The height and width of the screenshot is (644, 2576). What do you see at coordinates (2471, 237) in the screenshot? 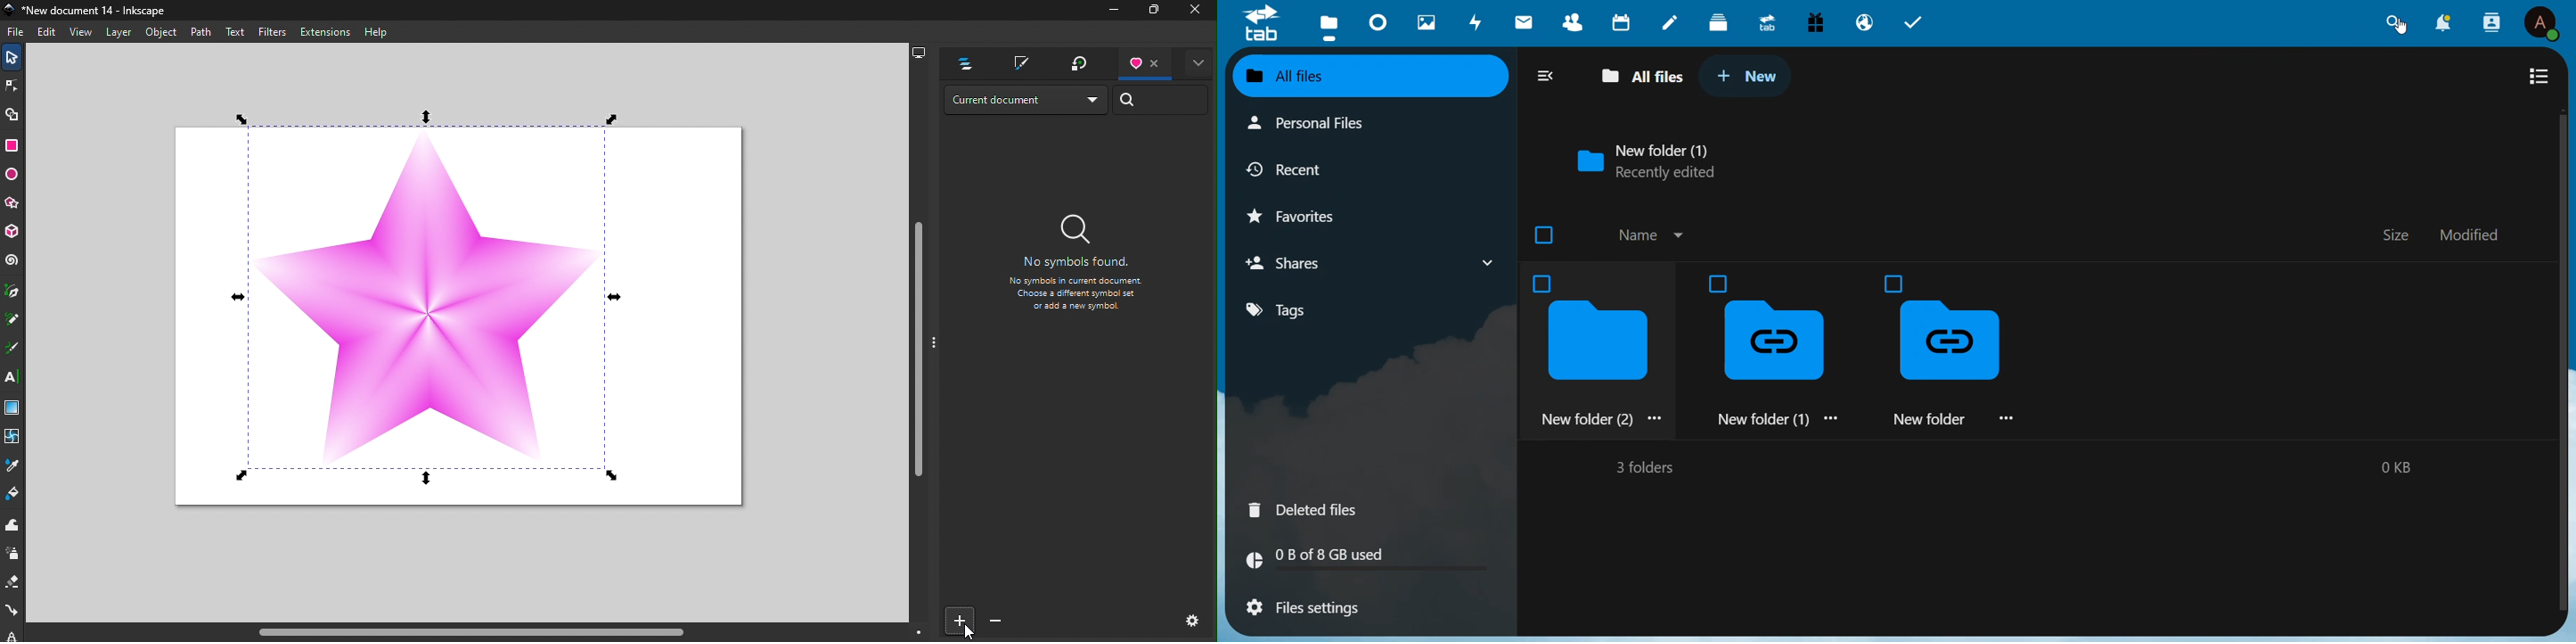
I see `modified` at bounding box center [2471, 237].